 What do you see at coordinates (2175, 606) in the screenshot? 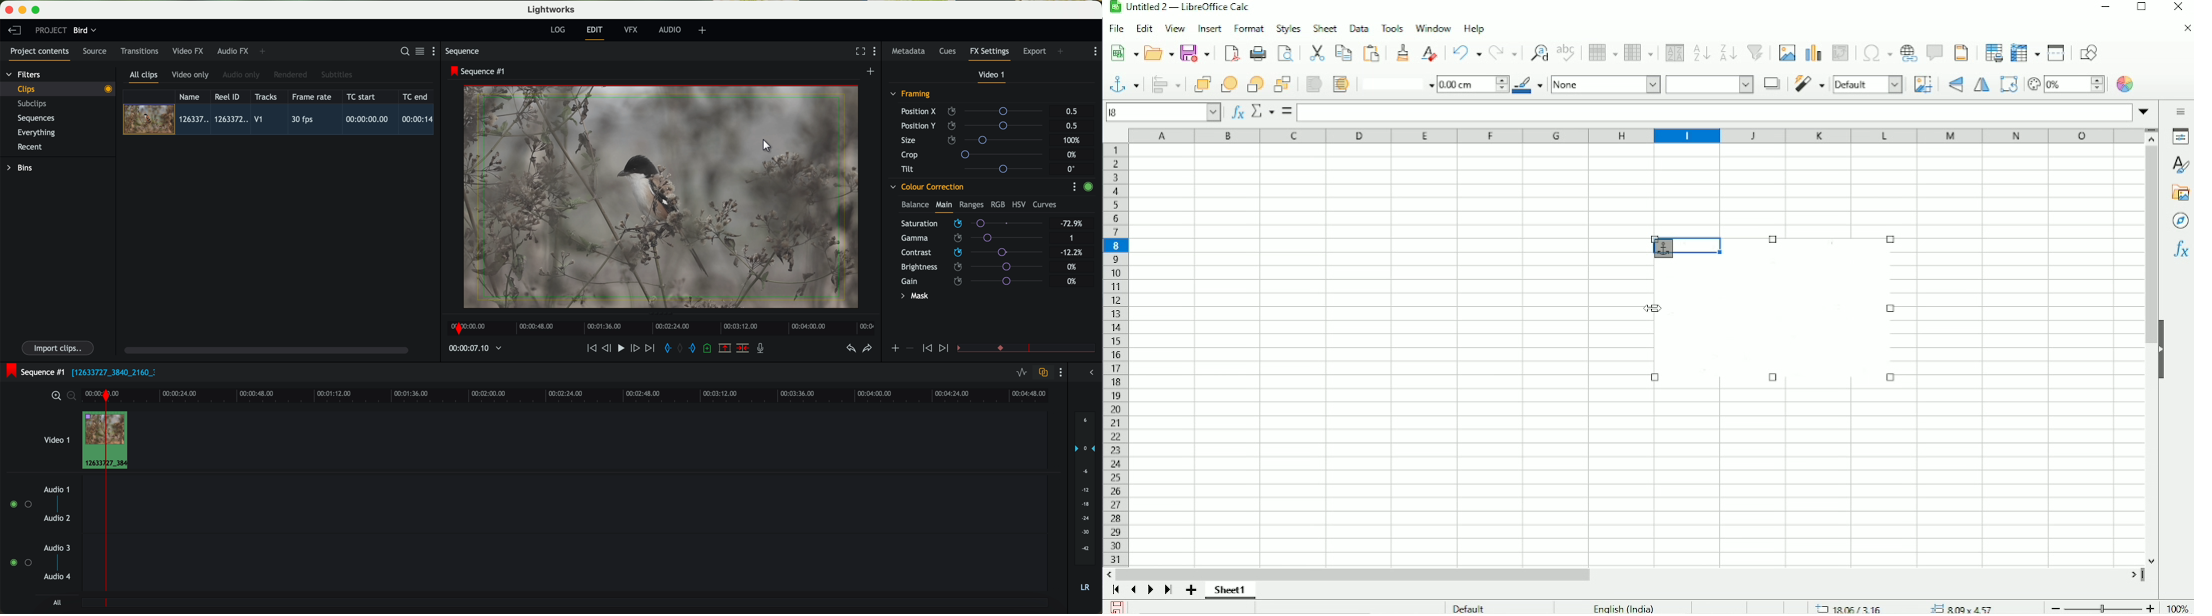
I see `Zoom factor` at bounding box center [2175, 606].